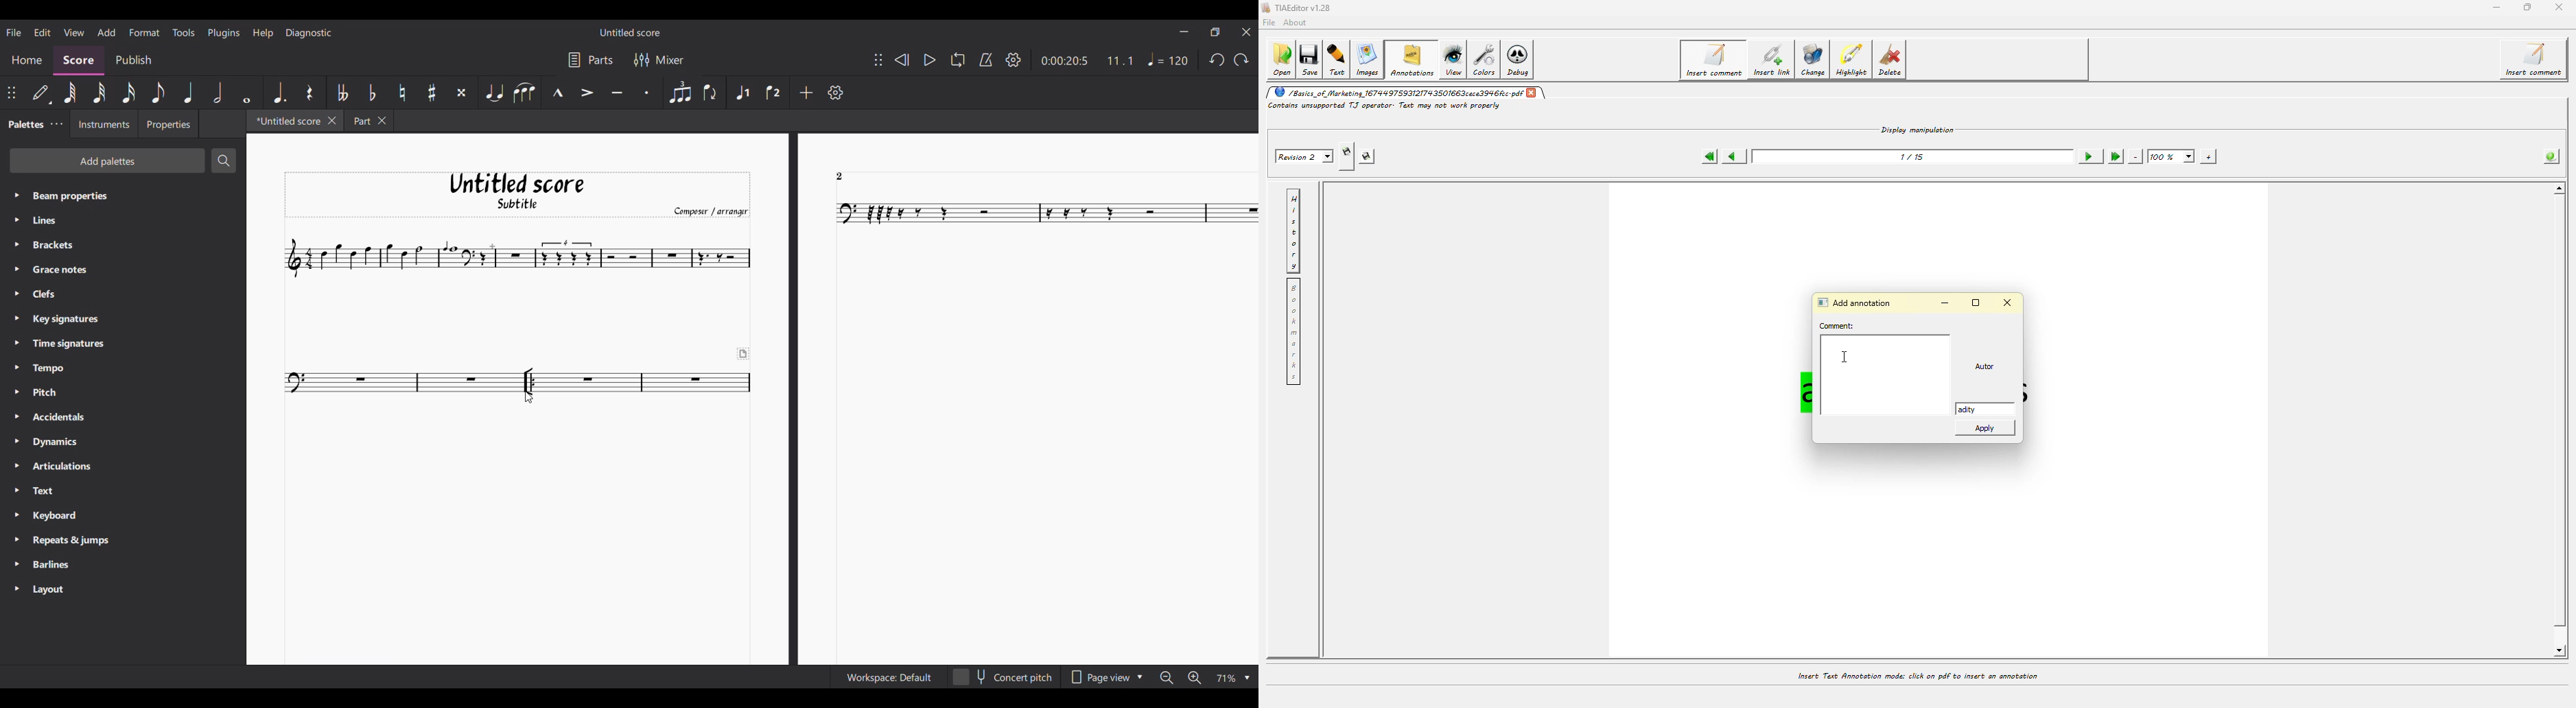 This screenshot has width=2576, height=728. Describe the element at coordinates (169, 123) in the screenshot. I see `Properties tab` at that location.